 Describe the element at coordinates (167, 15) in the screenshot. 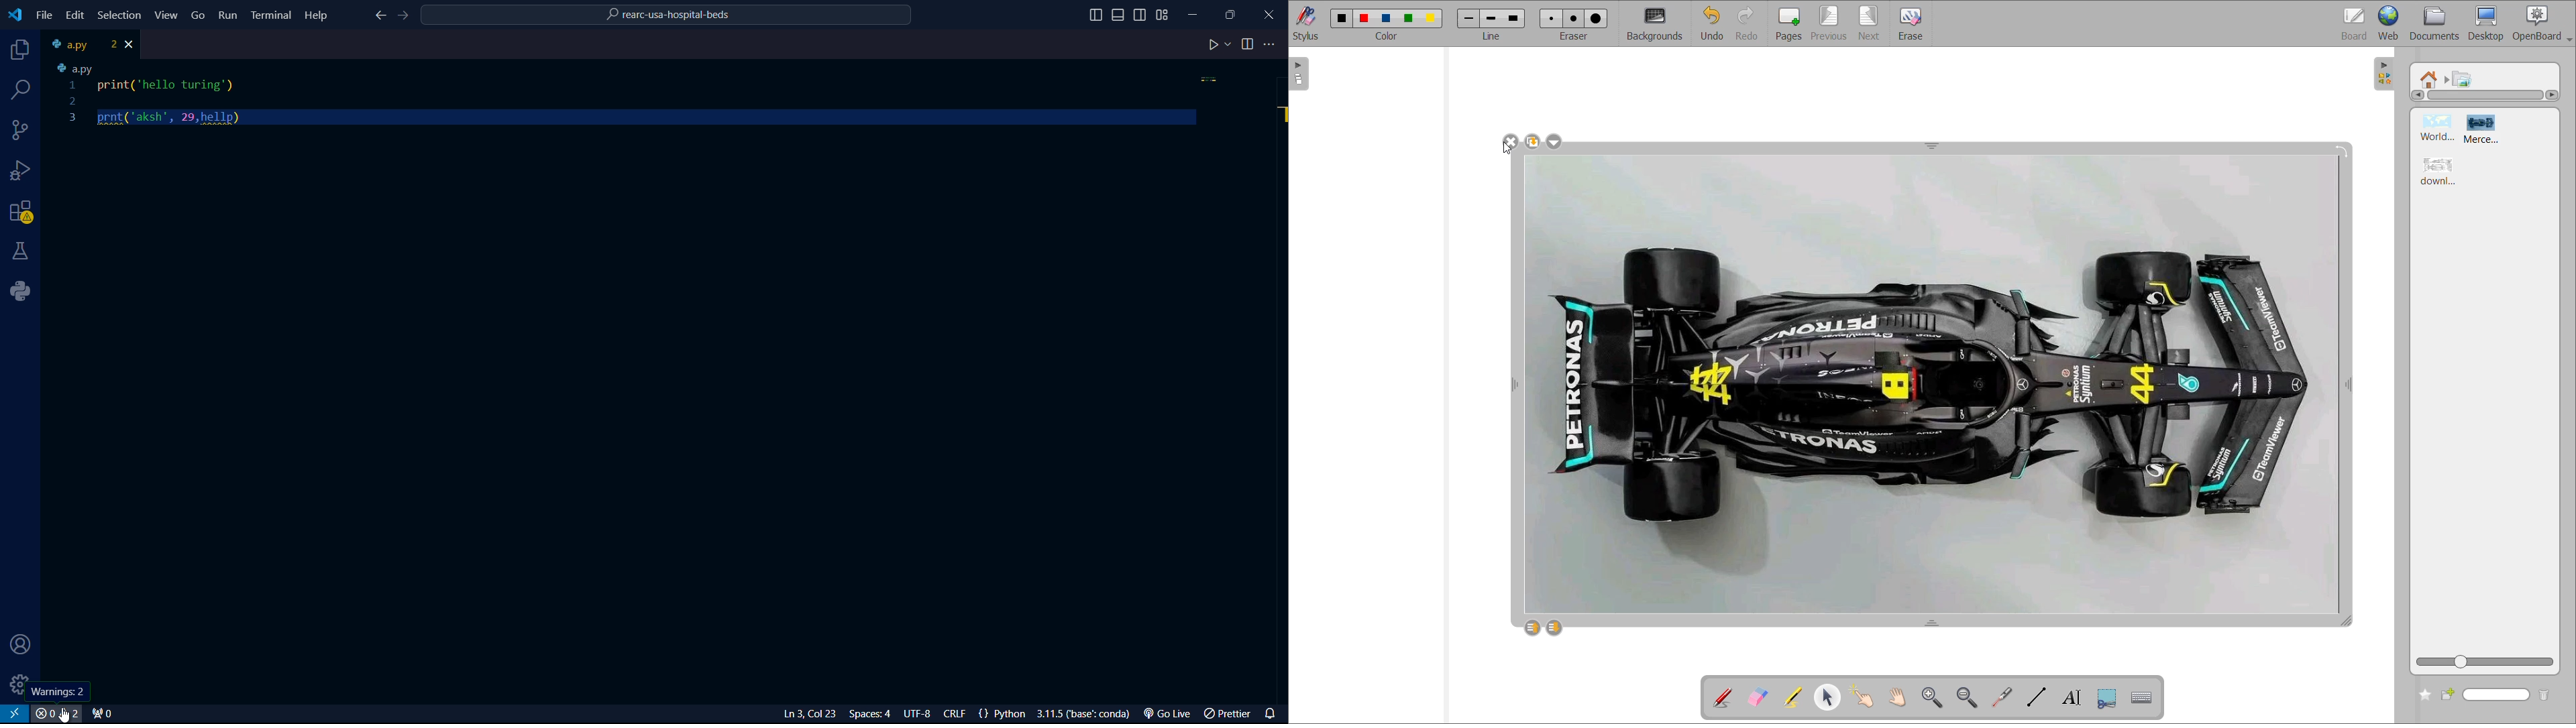

I see `View` at that location.